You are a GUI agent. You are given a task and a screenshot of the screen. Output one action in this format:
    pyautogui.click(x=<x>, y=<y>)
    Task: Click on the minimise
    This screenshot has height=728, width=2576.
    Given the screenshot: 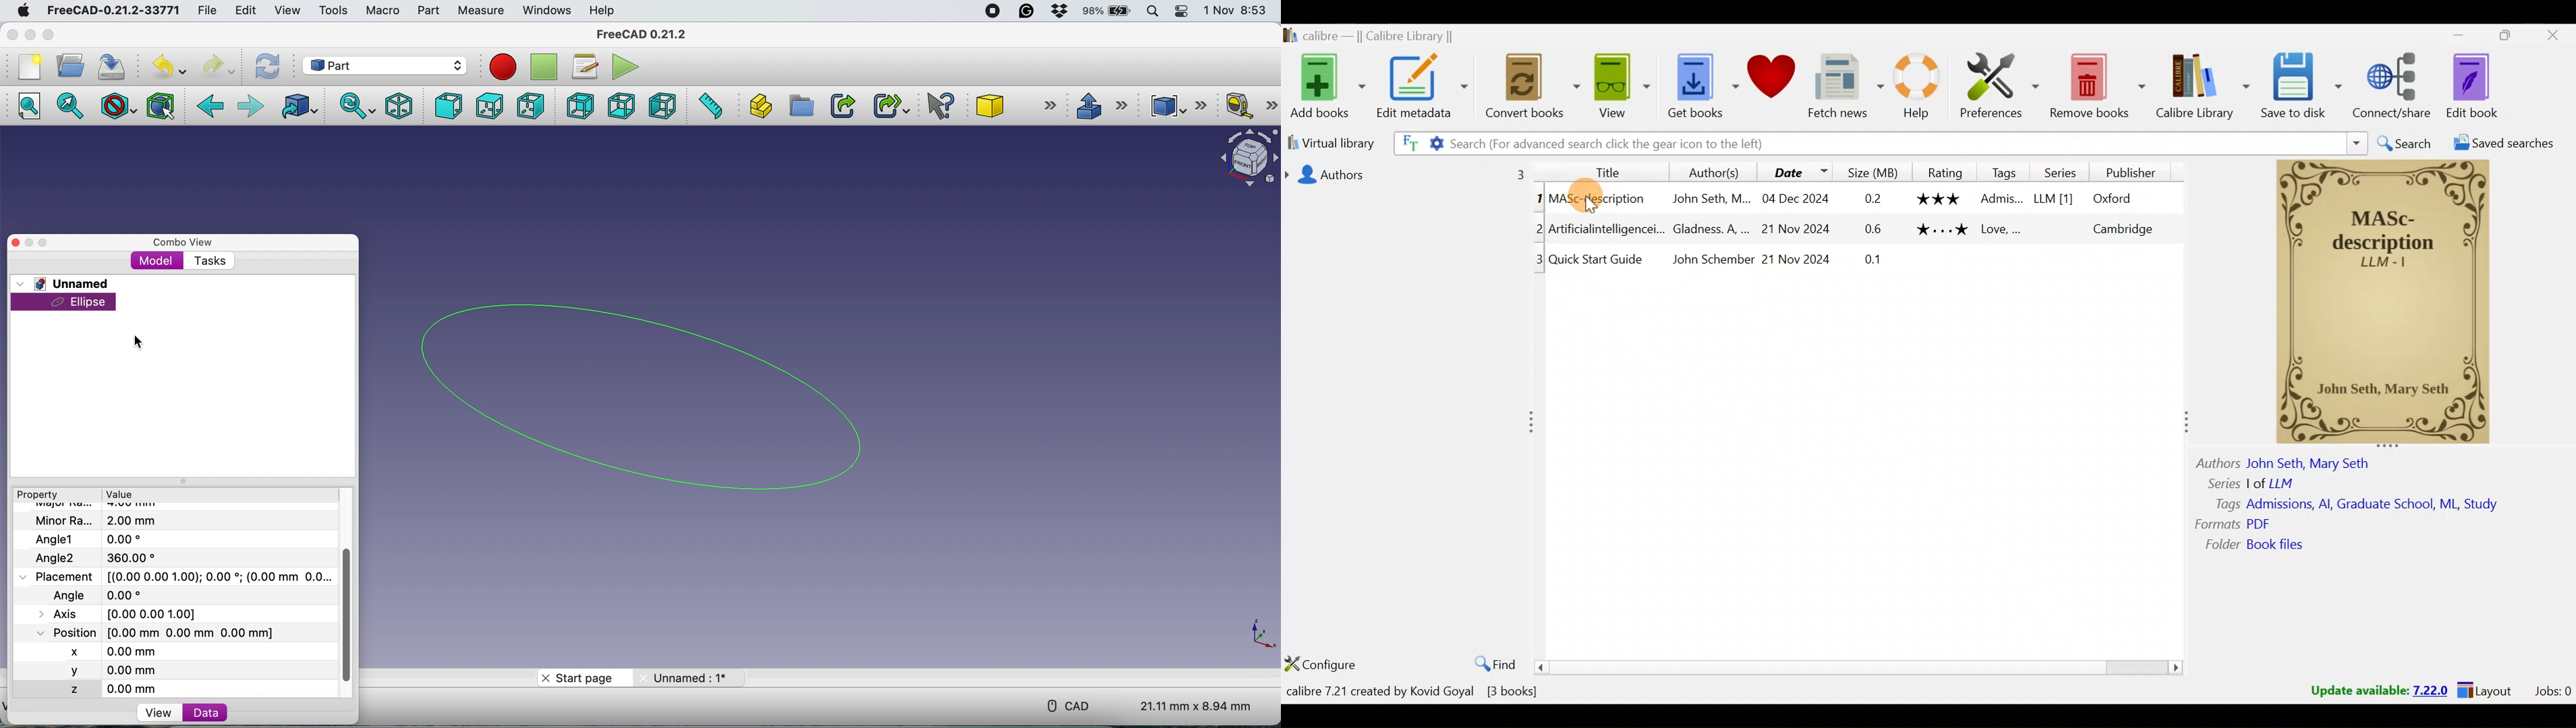 What is the action you would take?
    pyautogui.click(x=28, y=35)
    